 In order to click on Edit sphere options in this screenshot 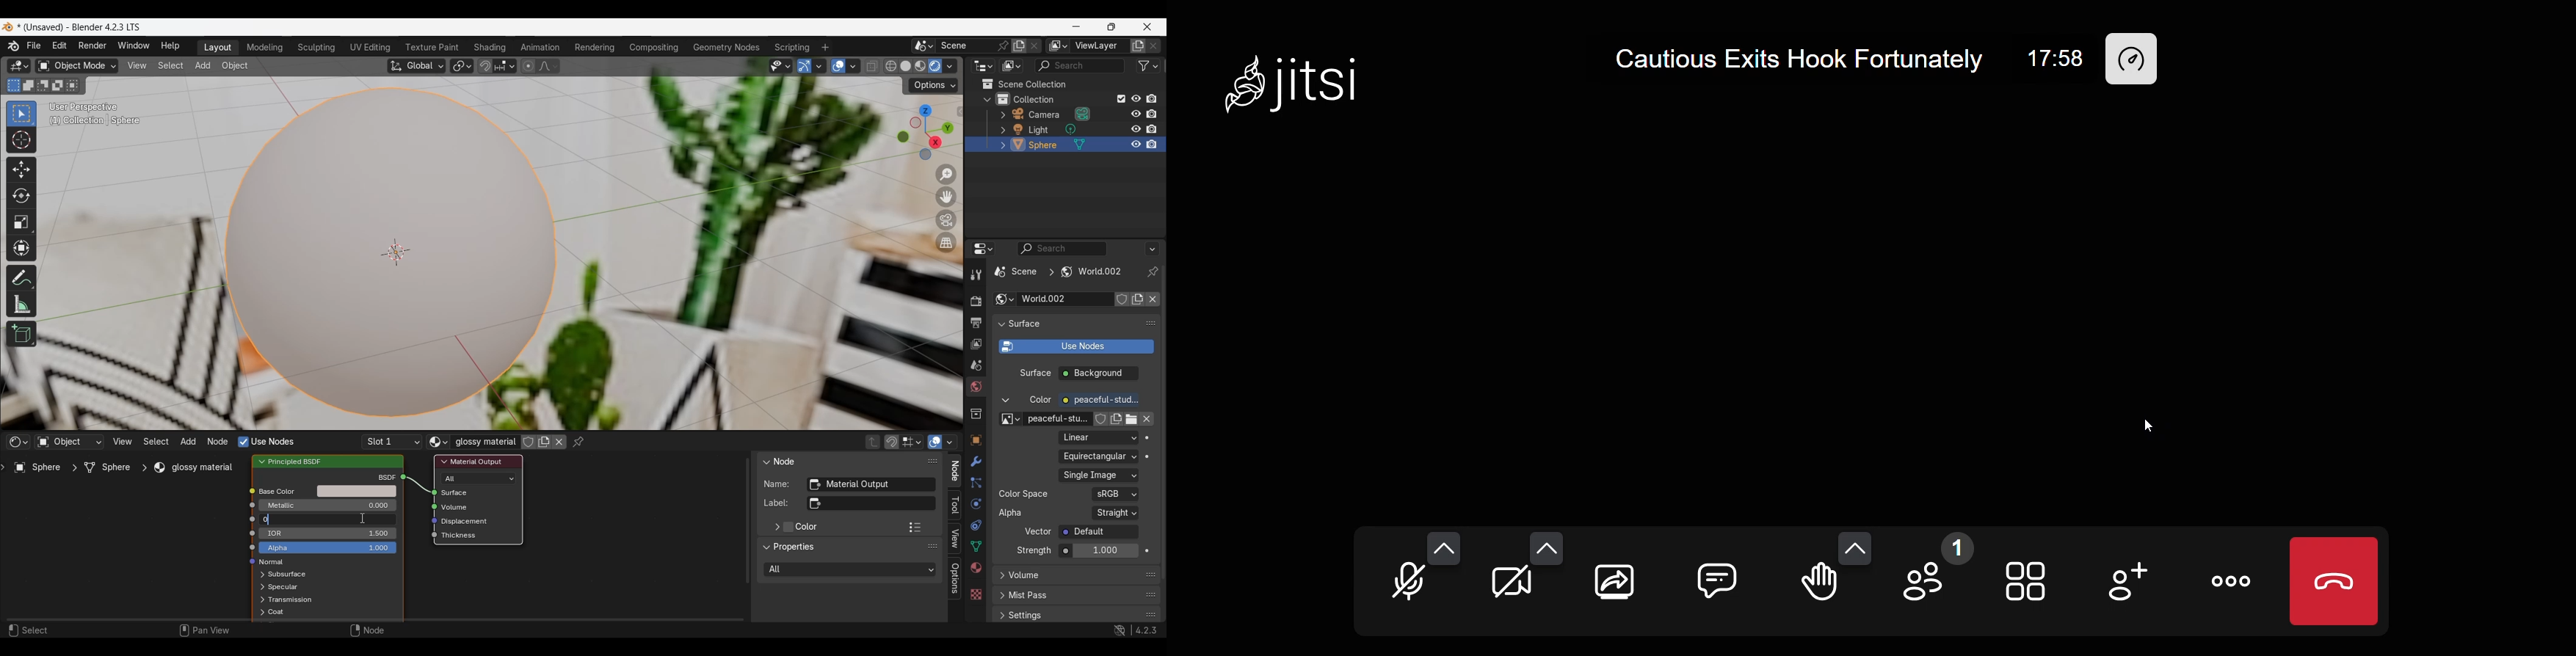, I will do `click(1018, 145)`.